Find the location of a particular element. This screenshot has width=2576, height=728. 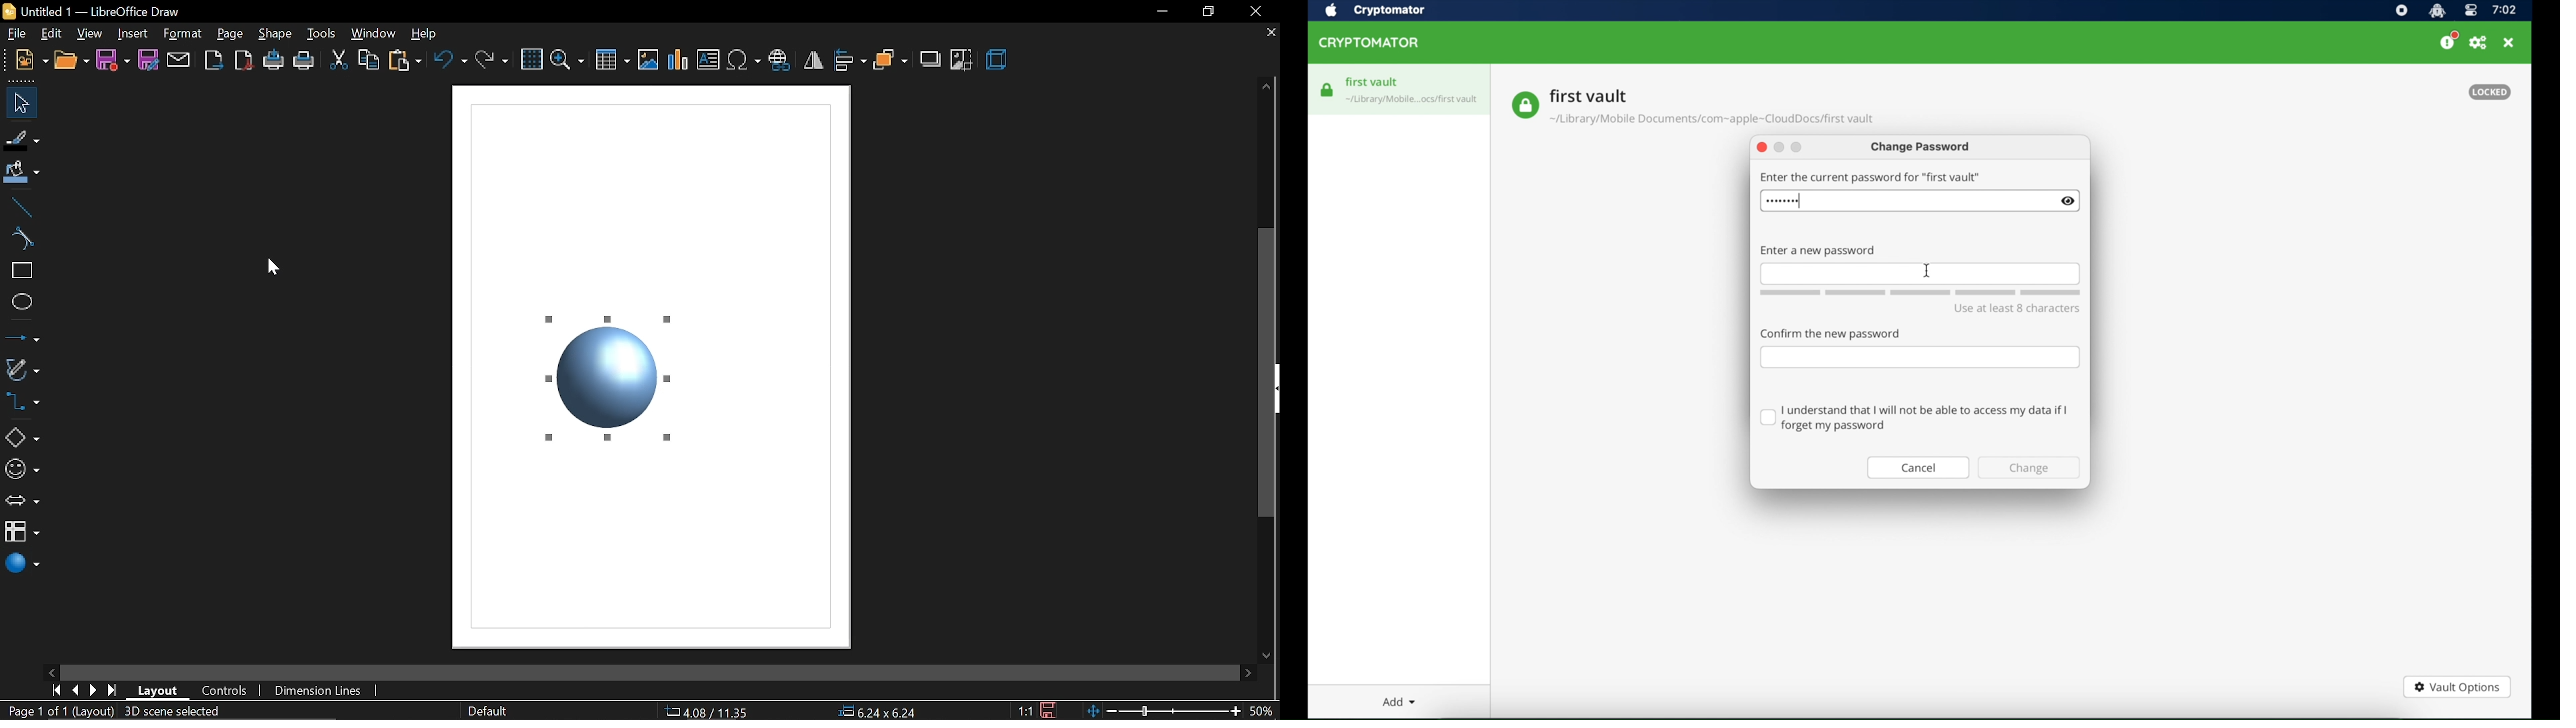

copy is located at coordinates (370, 61).